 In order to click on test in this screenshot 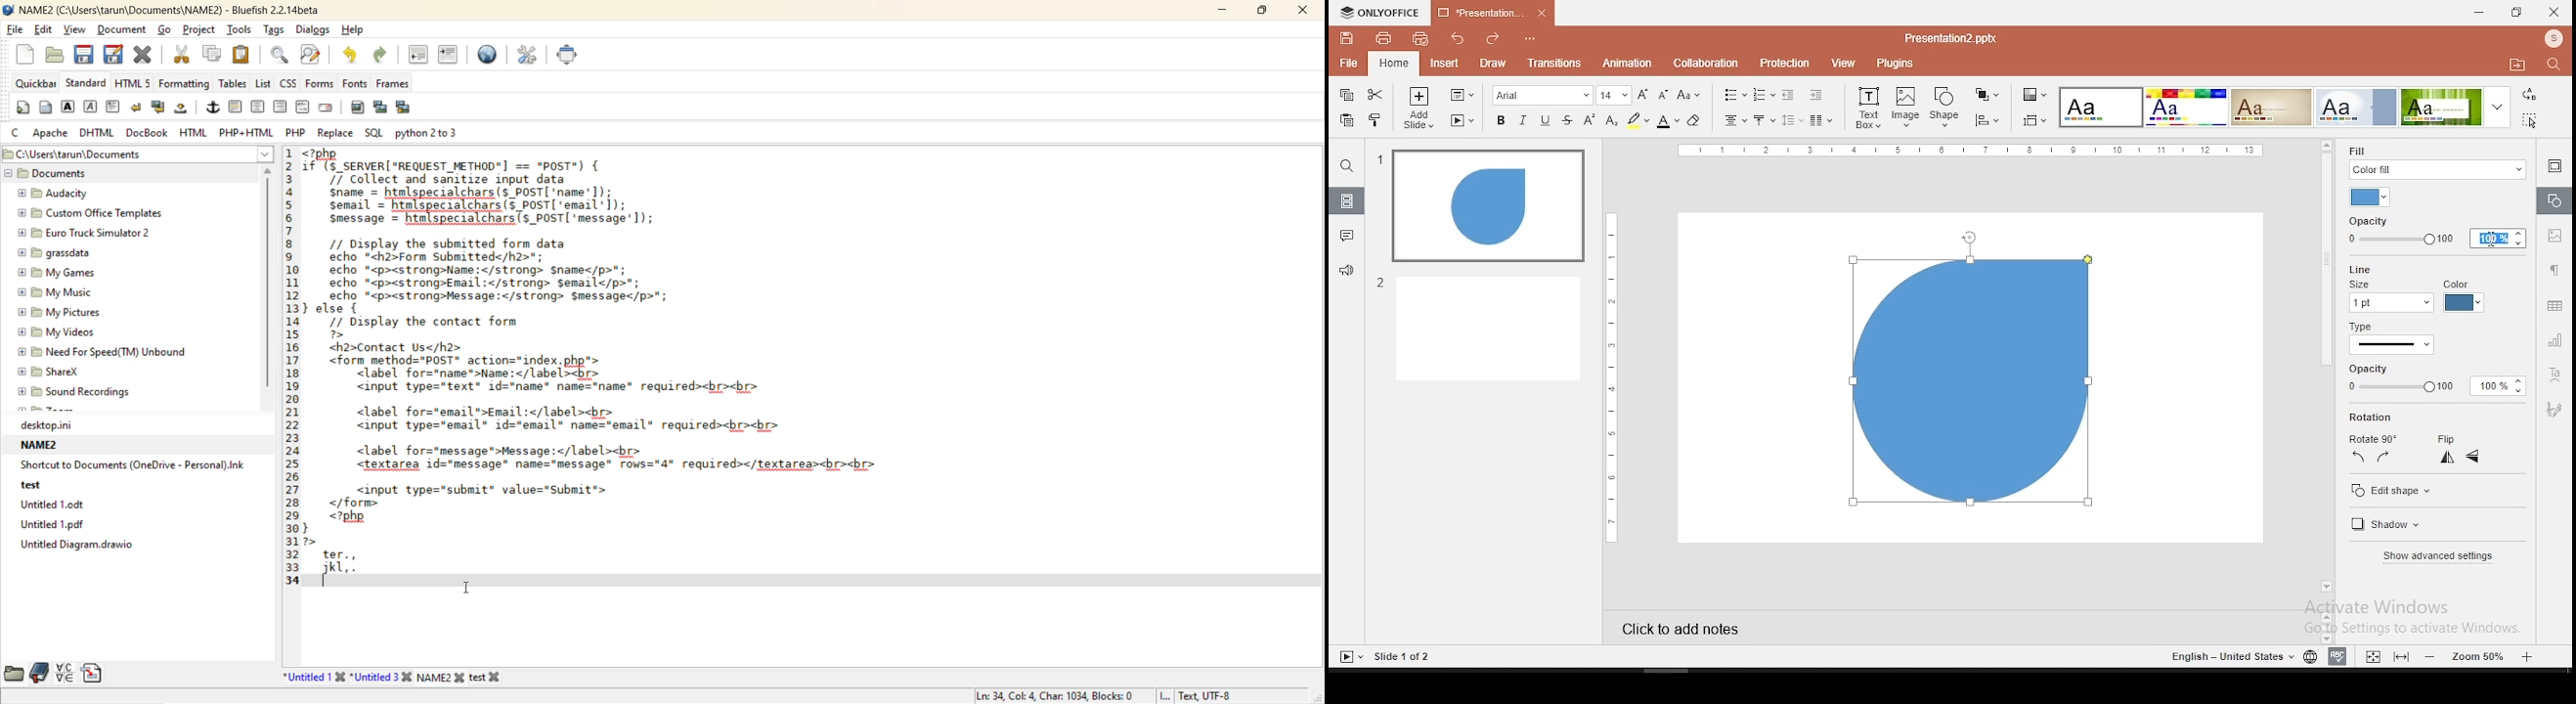, I will do `click(32, 484)`.